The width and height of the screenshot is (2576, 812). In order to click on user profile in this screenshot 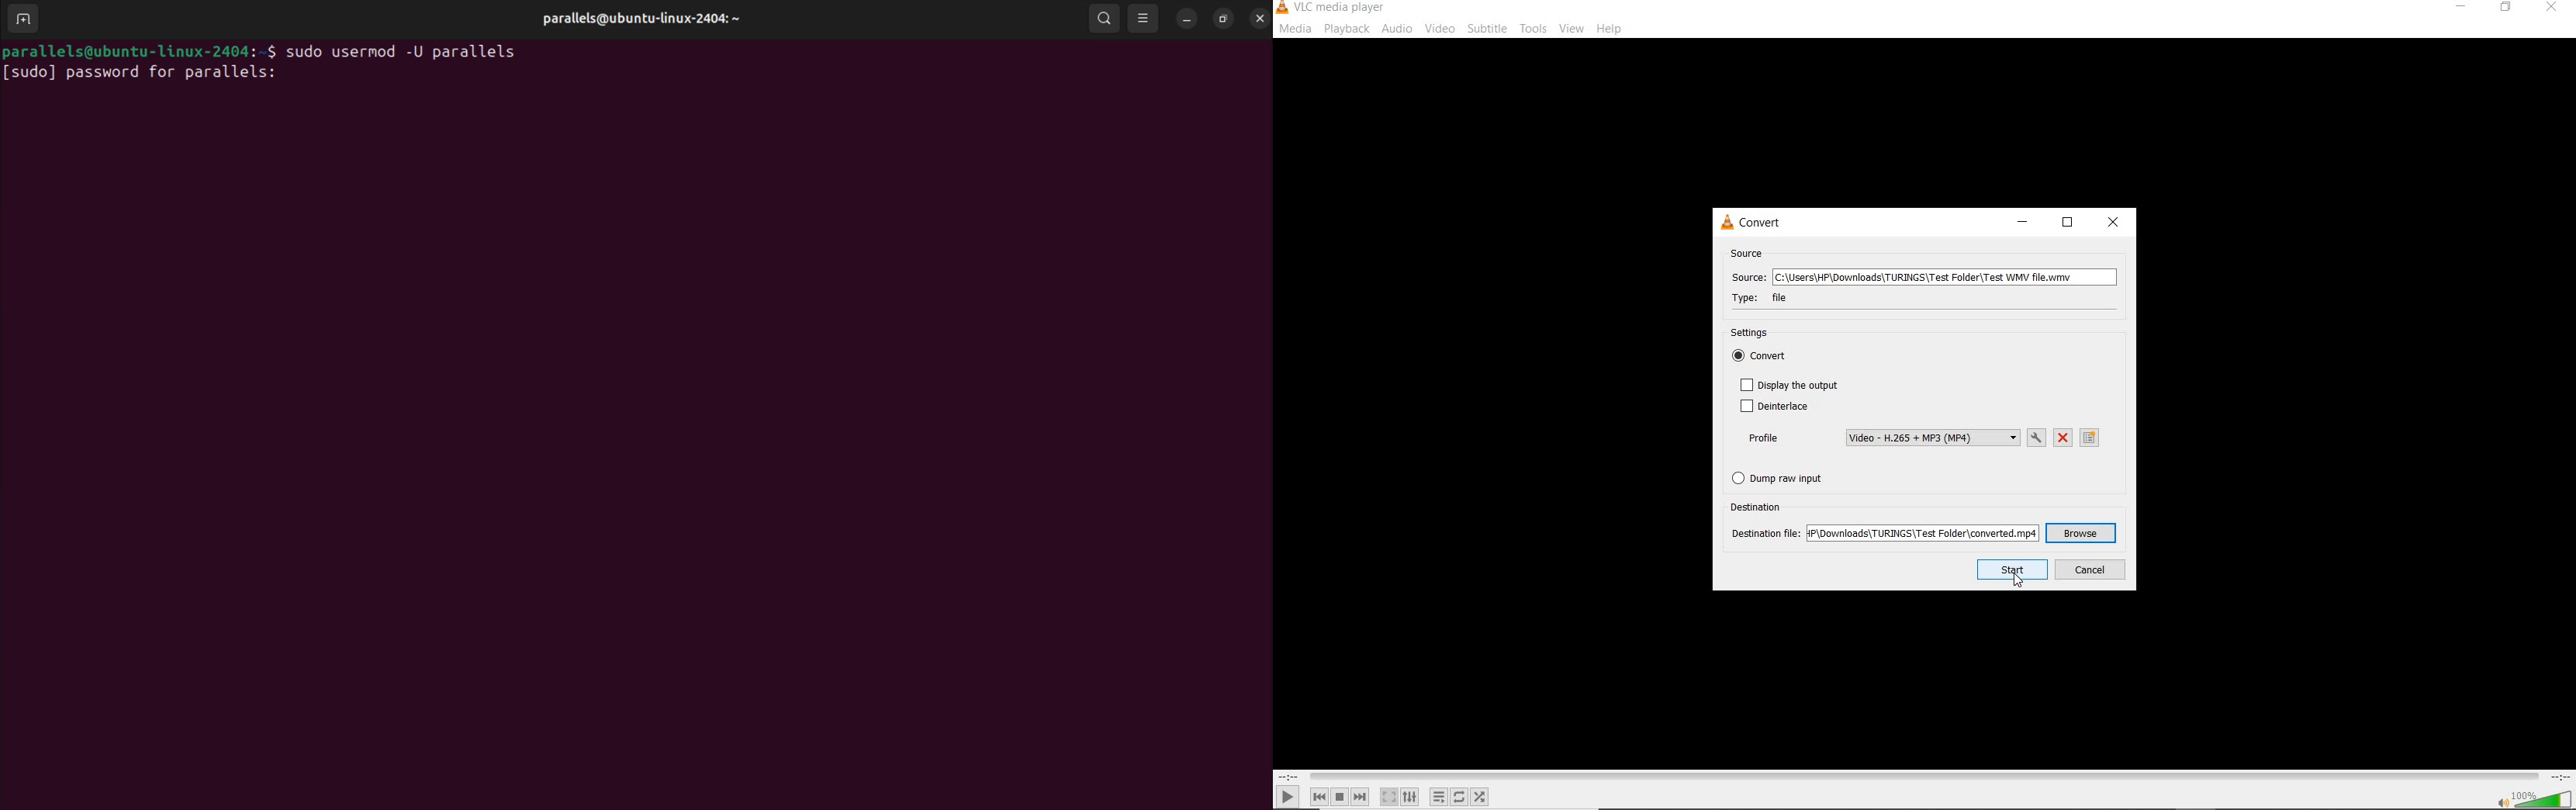, I will do `click(638, 20)`.